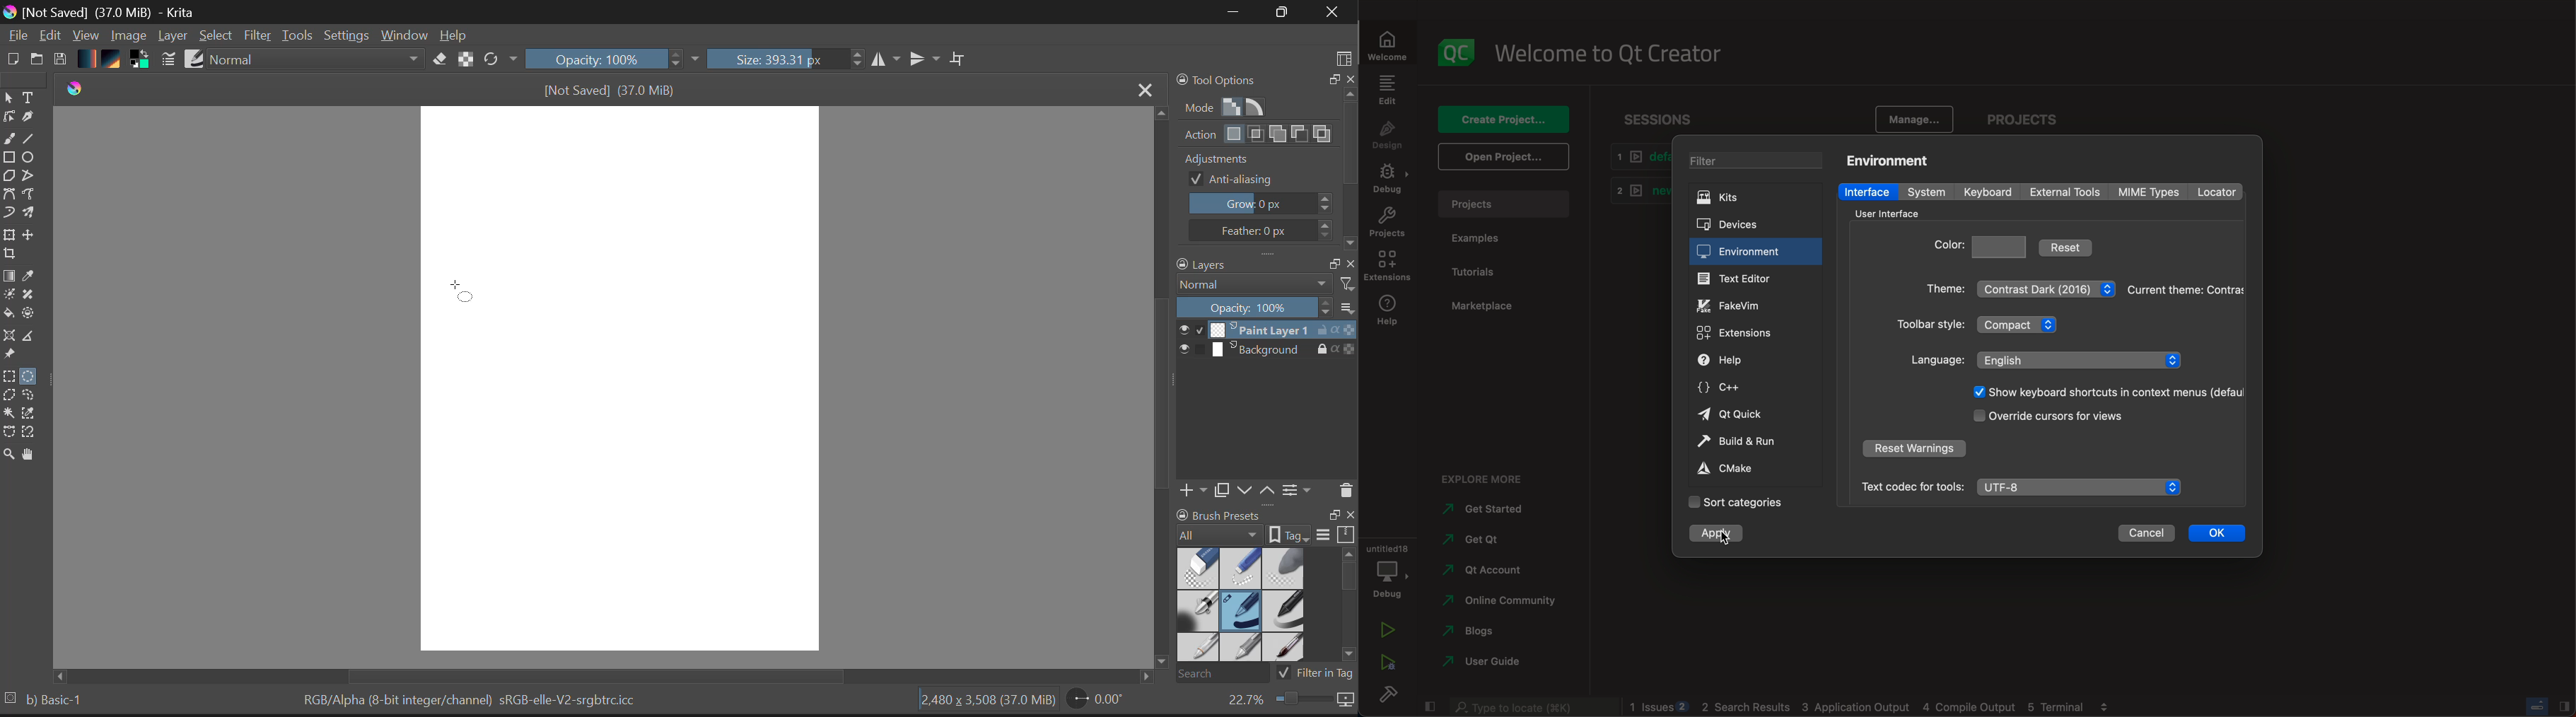  I want to click on Brush Size, so click(785, 60).